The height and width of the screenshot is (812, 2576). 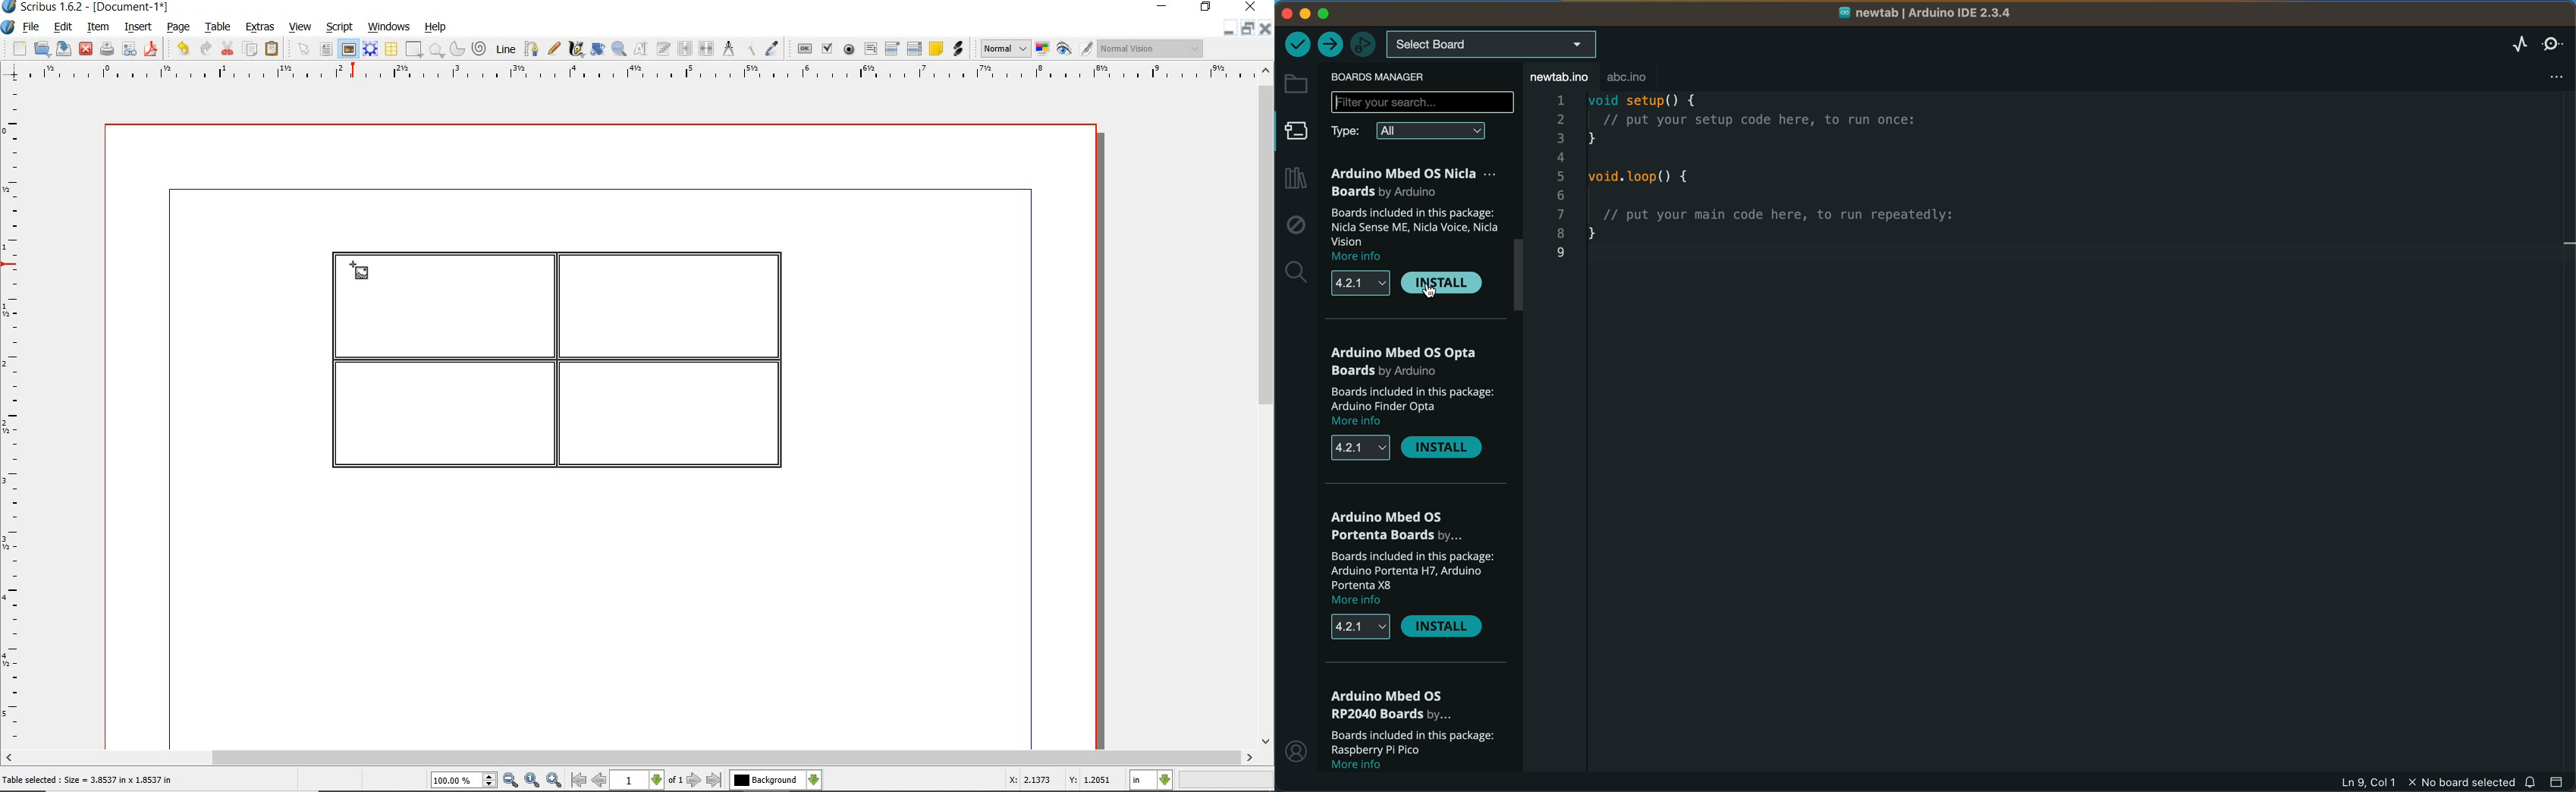 What do you see at coordinates (251, 50) in the screenshot?
I see `copy` at bounding box center [251, 50].